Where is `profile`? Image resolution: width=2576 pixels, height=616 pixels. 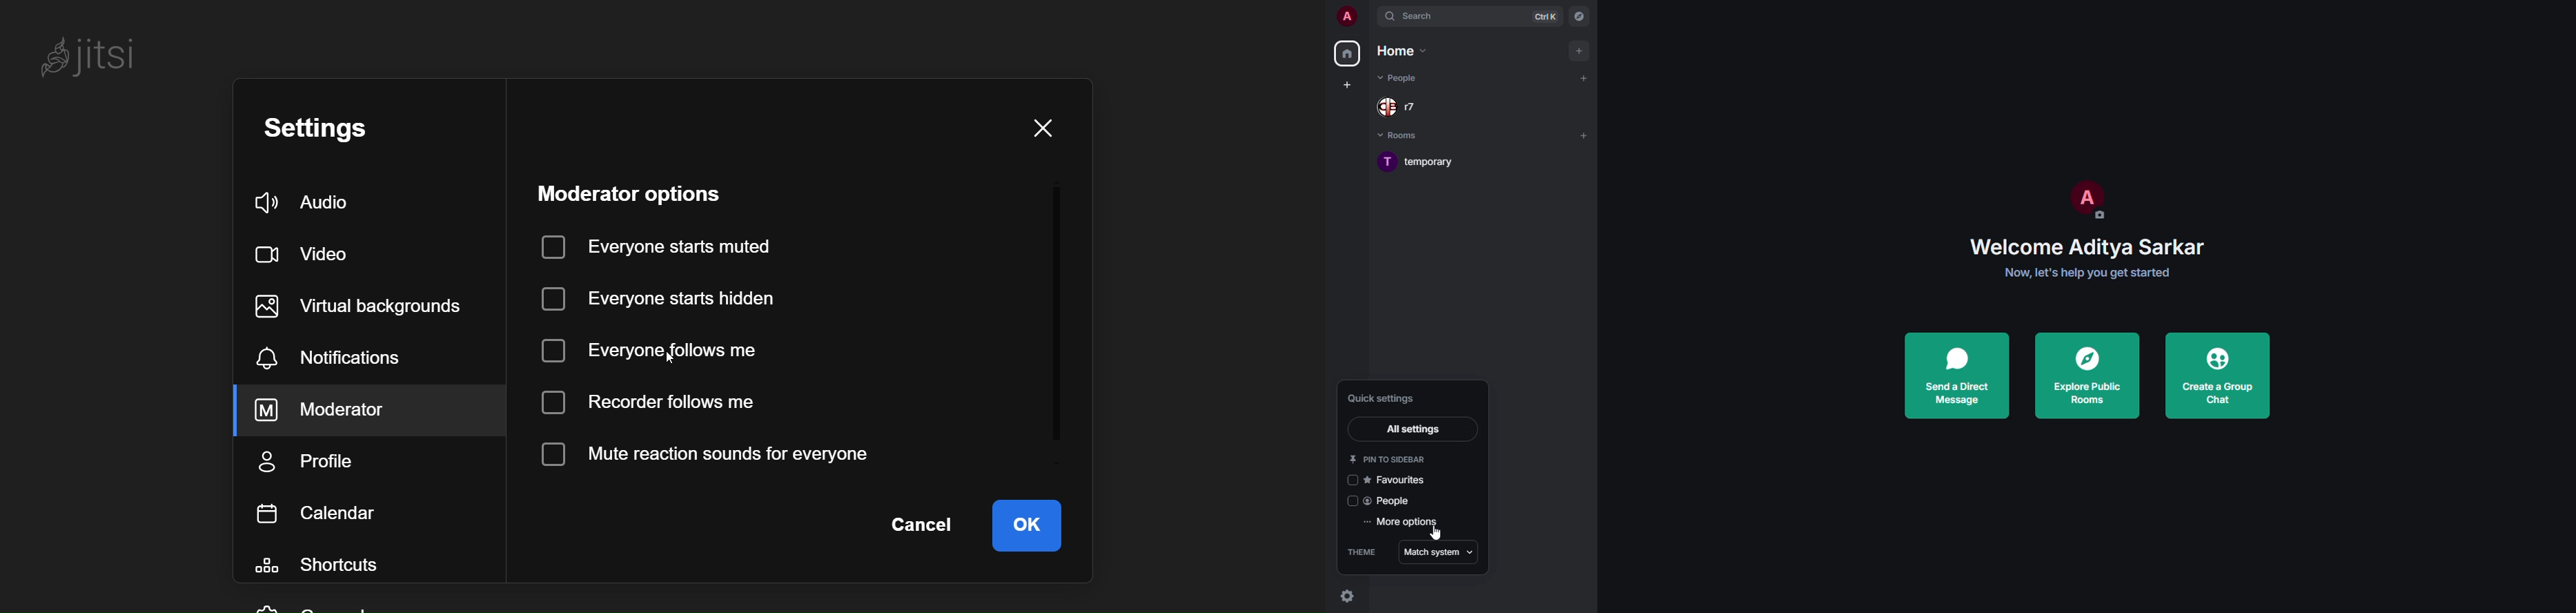
profile is located at coordinates (308, 463).